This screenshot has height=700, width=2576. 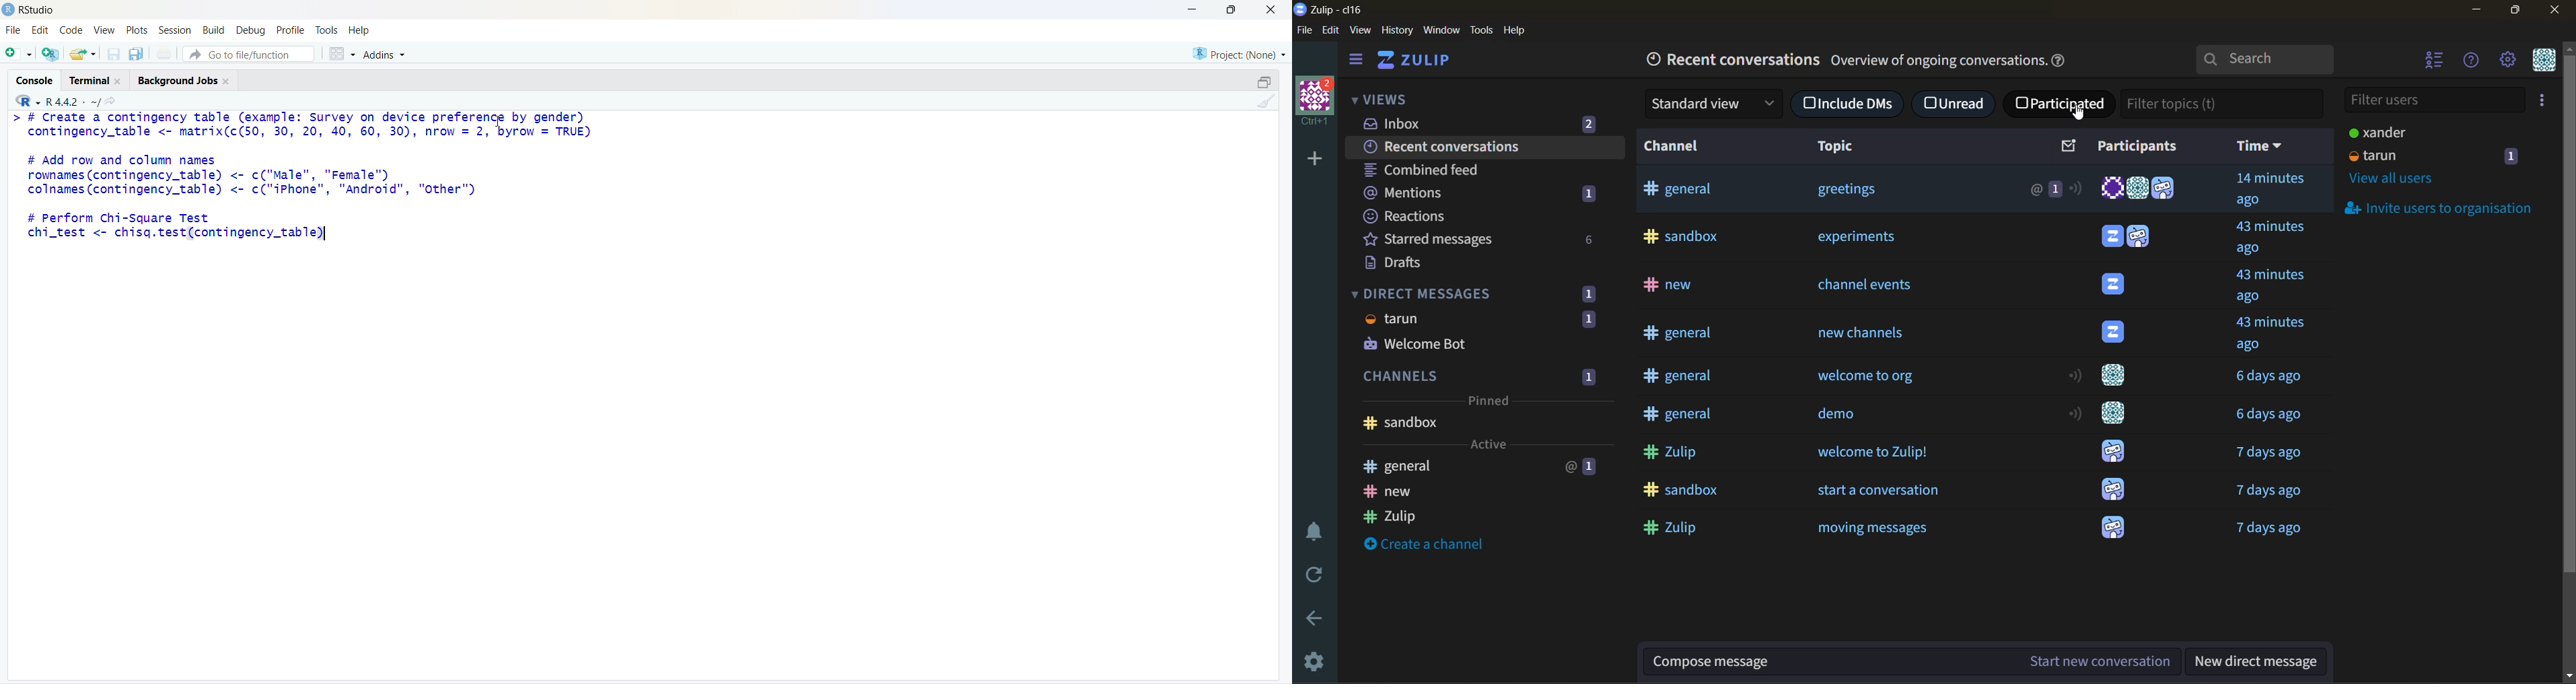 What do you see at coordinates (2056, 188) in the screenshot?
I see `1 message` at bounding box center [2056, 188].